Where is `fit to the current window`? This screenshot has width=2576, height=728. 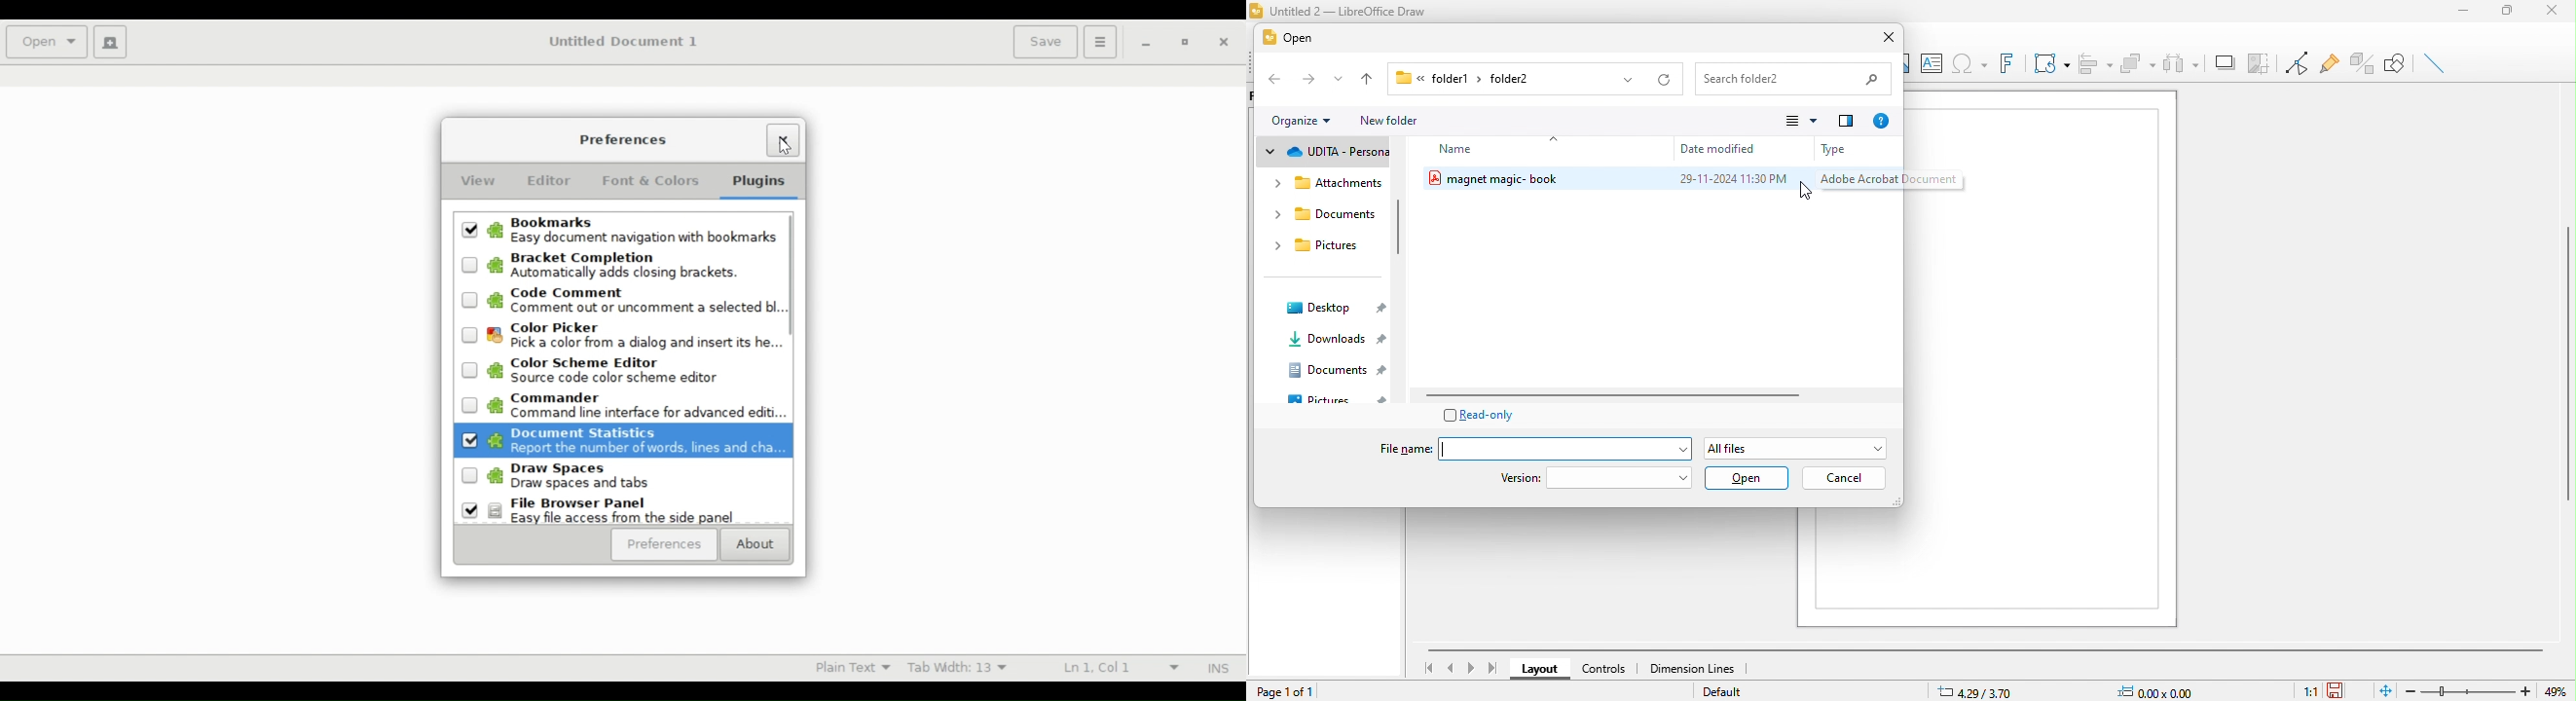
fit to the current window is located at coordinates (2380, 690).